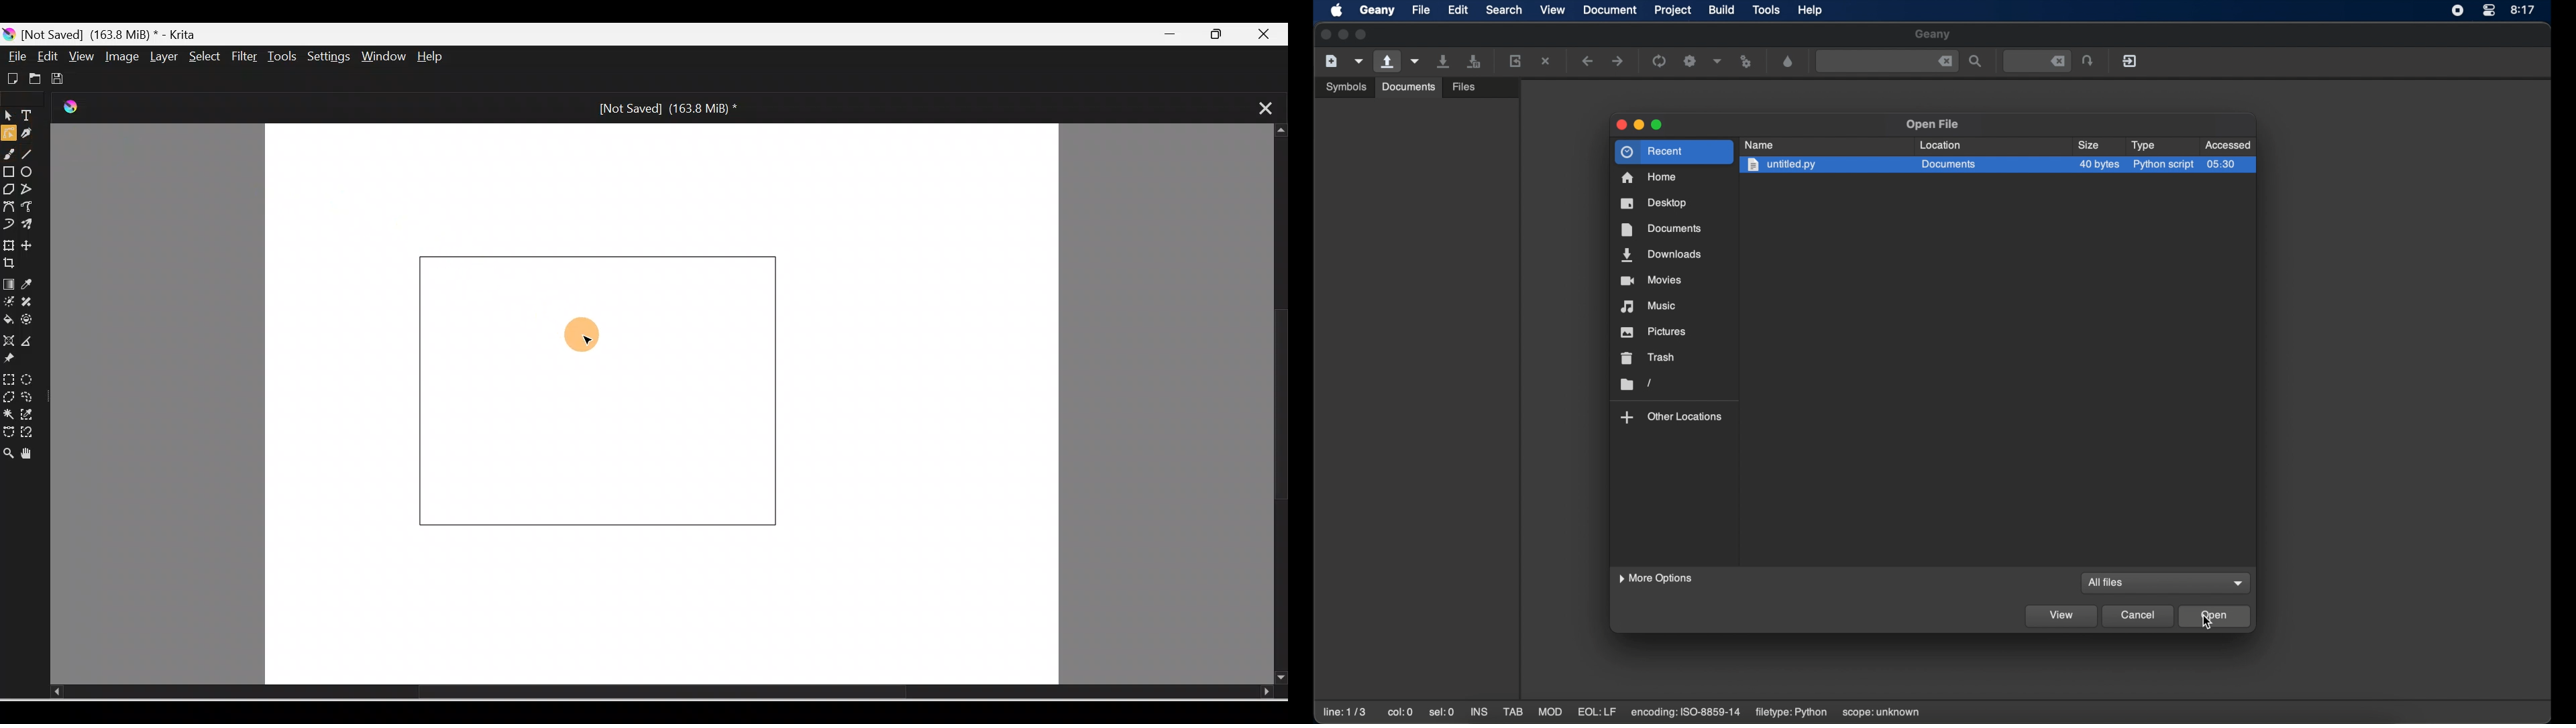 The height and width of the screenshot is (728, 2576). I want to click on Zoom tool, so click(8, 449).